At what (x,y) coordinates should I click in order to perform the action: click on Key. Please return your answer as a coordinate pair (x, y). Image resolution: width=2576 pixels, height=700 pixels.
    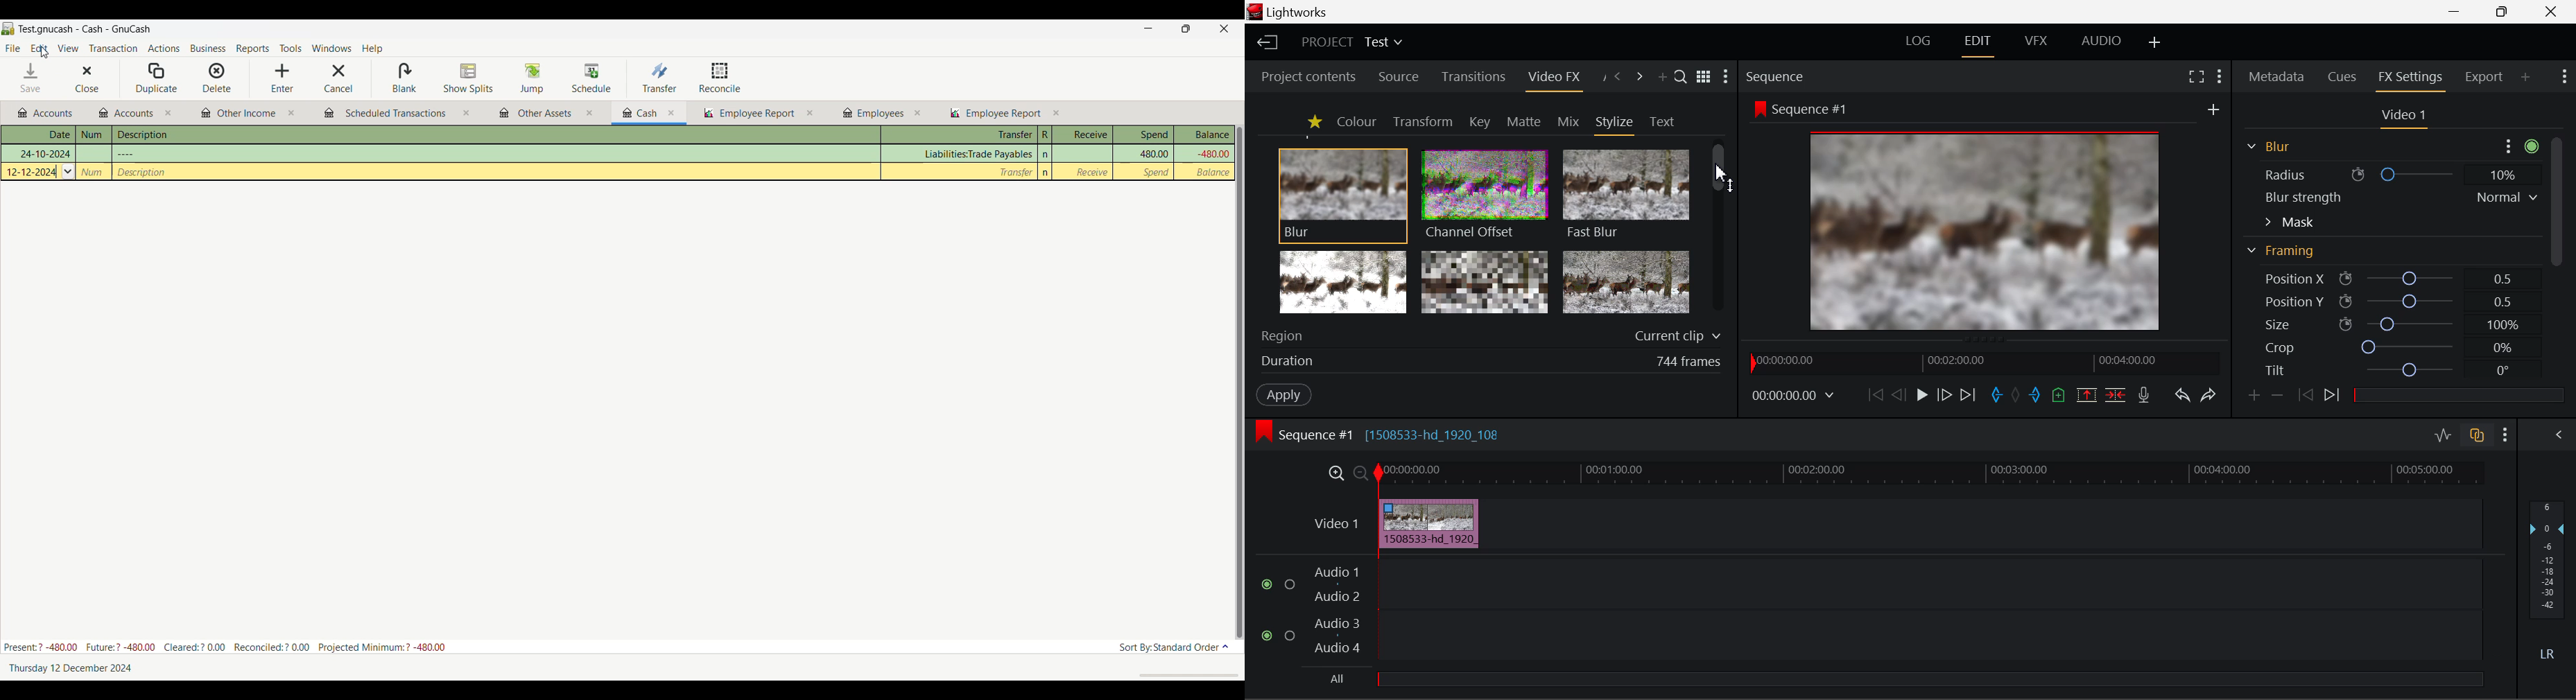
    Looking at the image, I should click on (1479, 122).